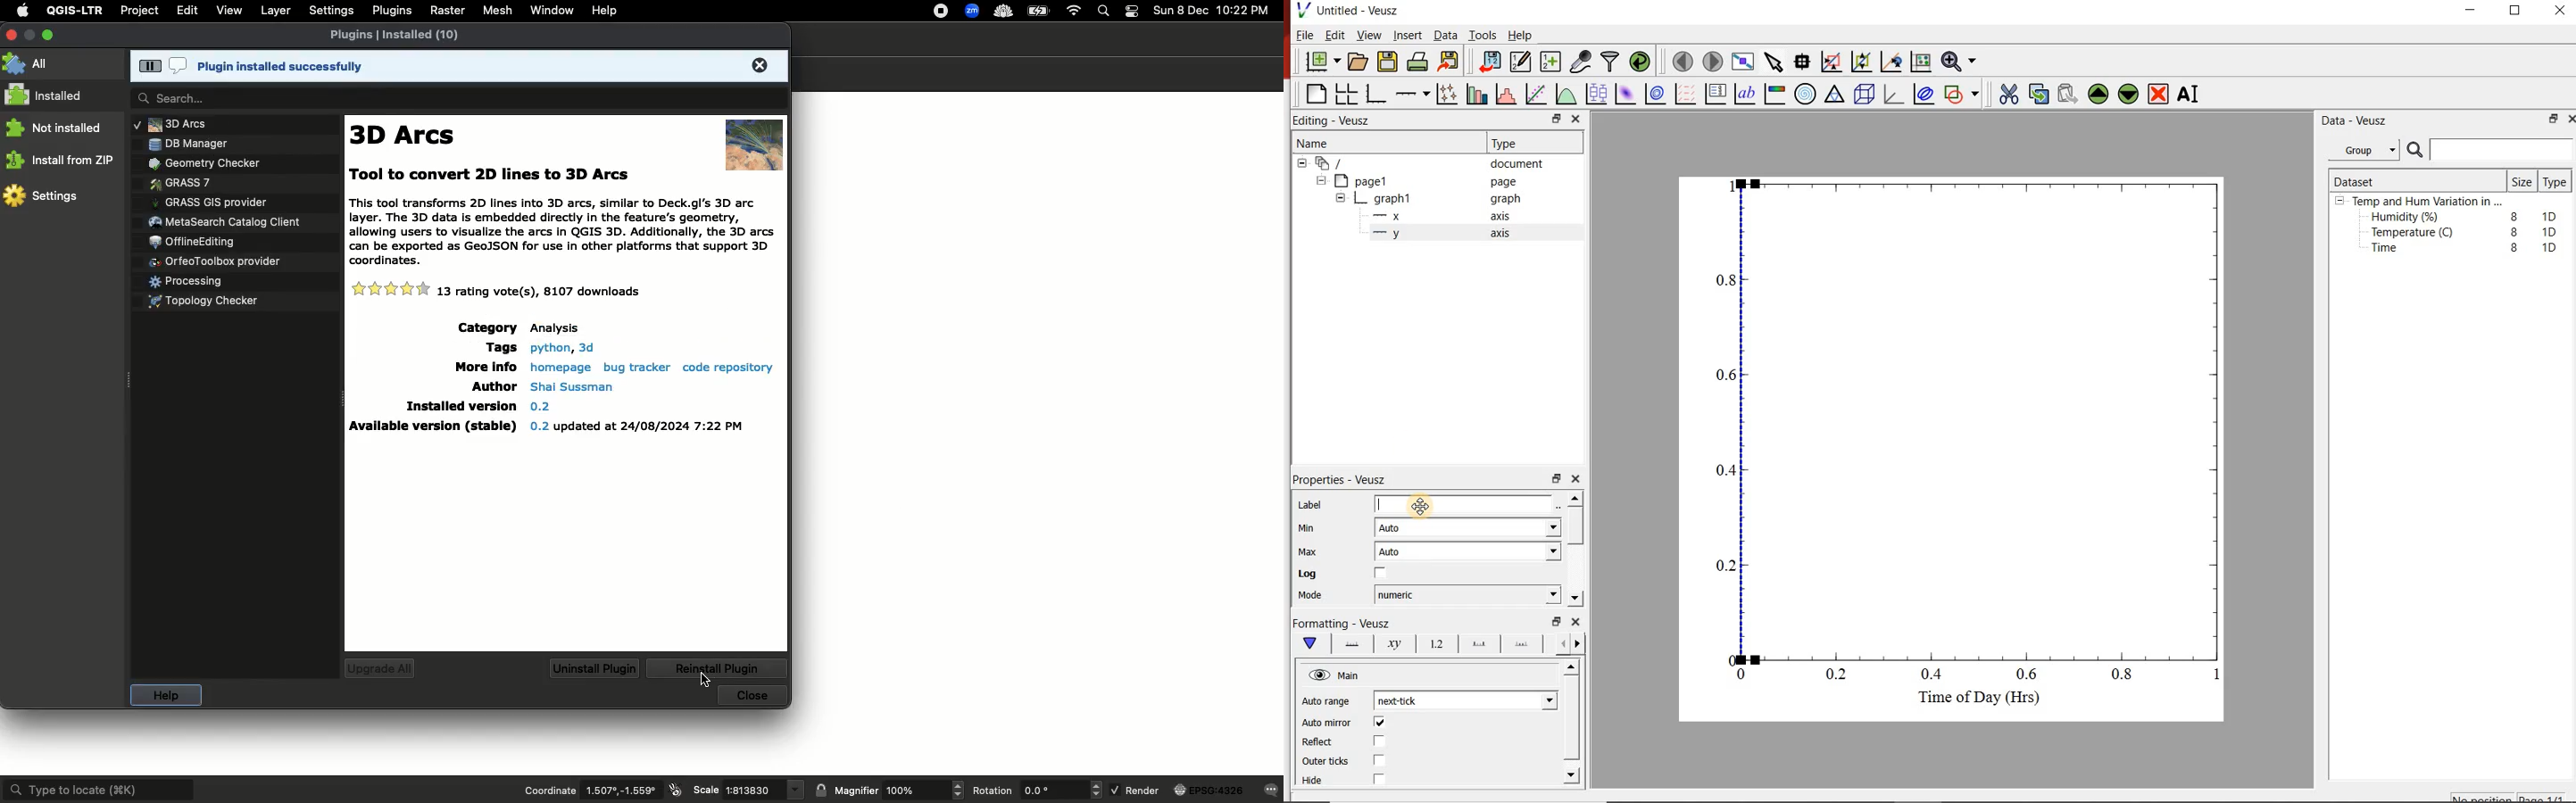  What do you see at coordinates (573, 386) in the screenshot?
I see `author` at bounding box center [573, 386].